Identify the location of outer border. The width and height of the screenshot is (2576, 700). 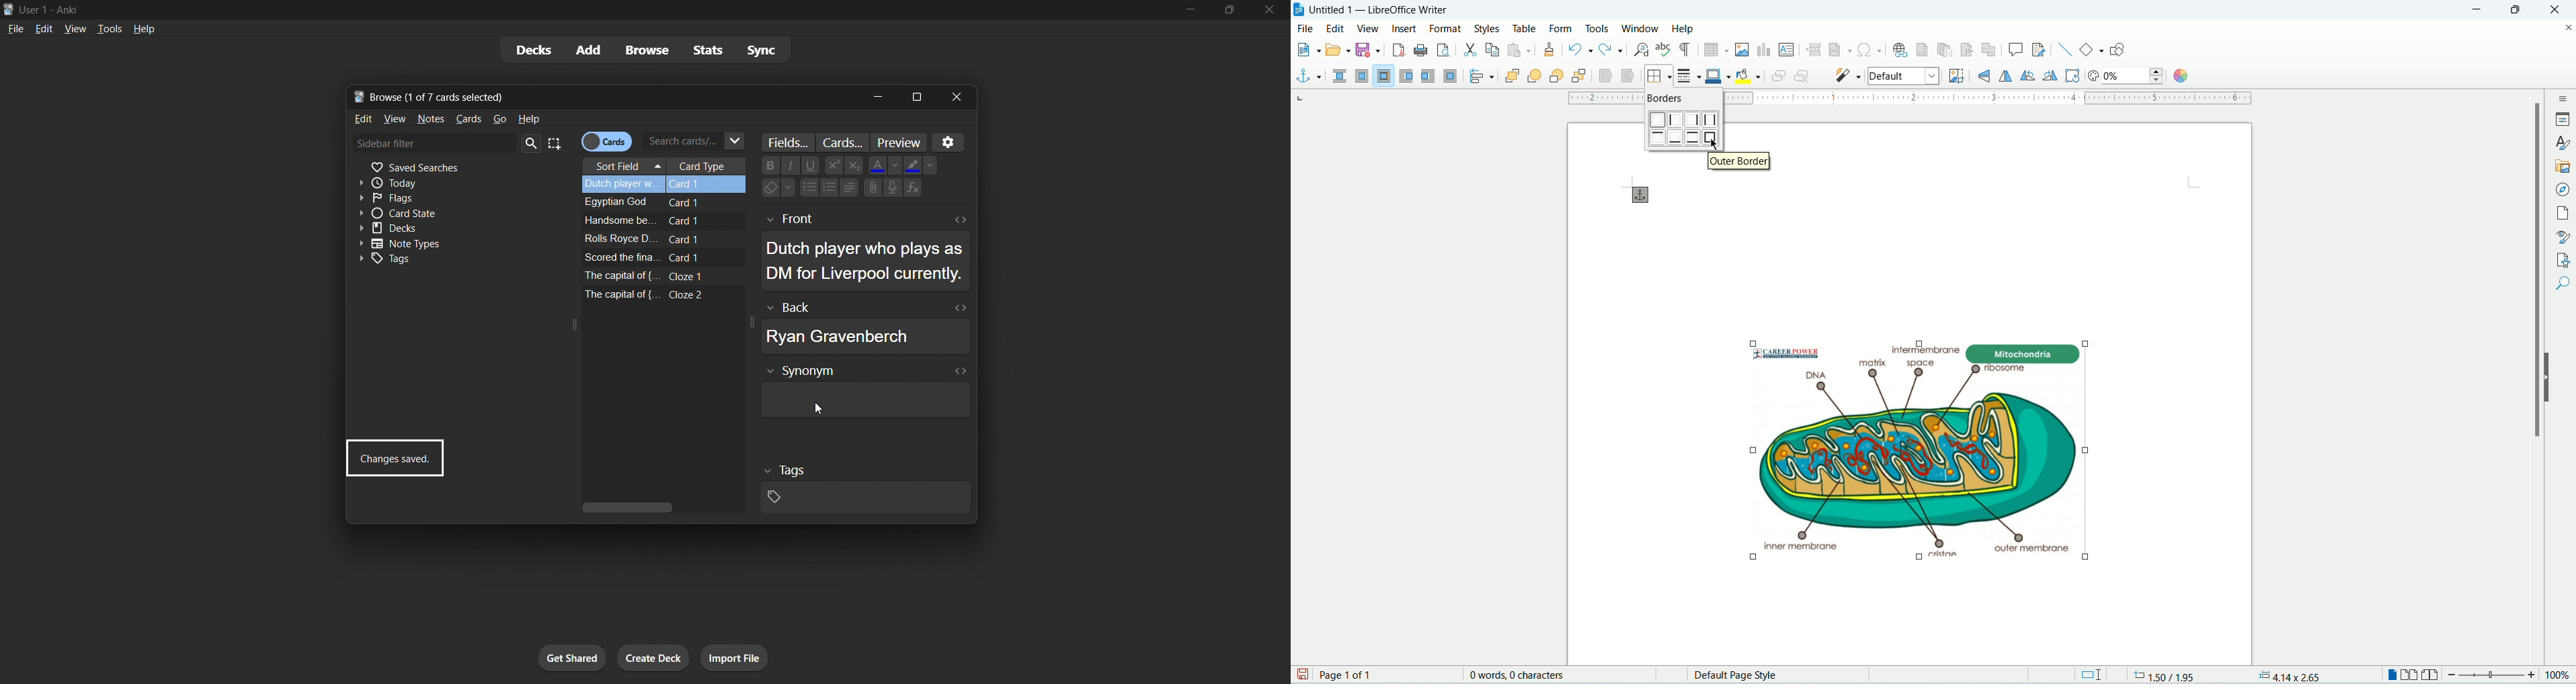
(1739, 161).